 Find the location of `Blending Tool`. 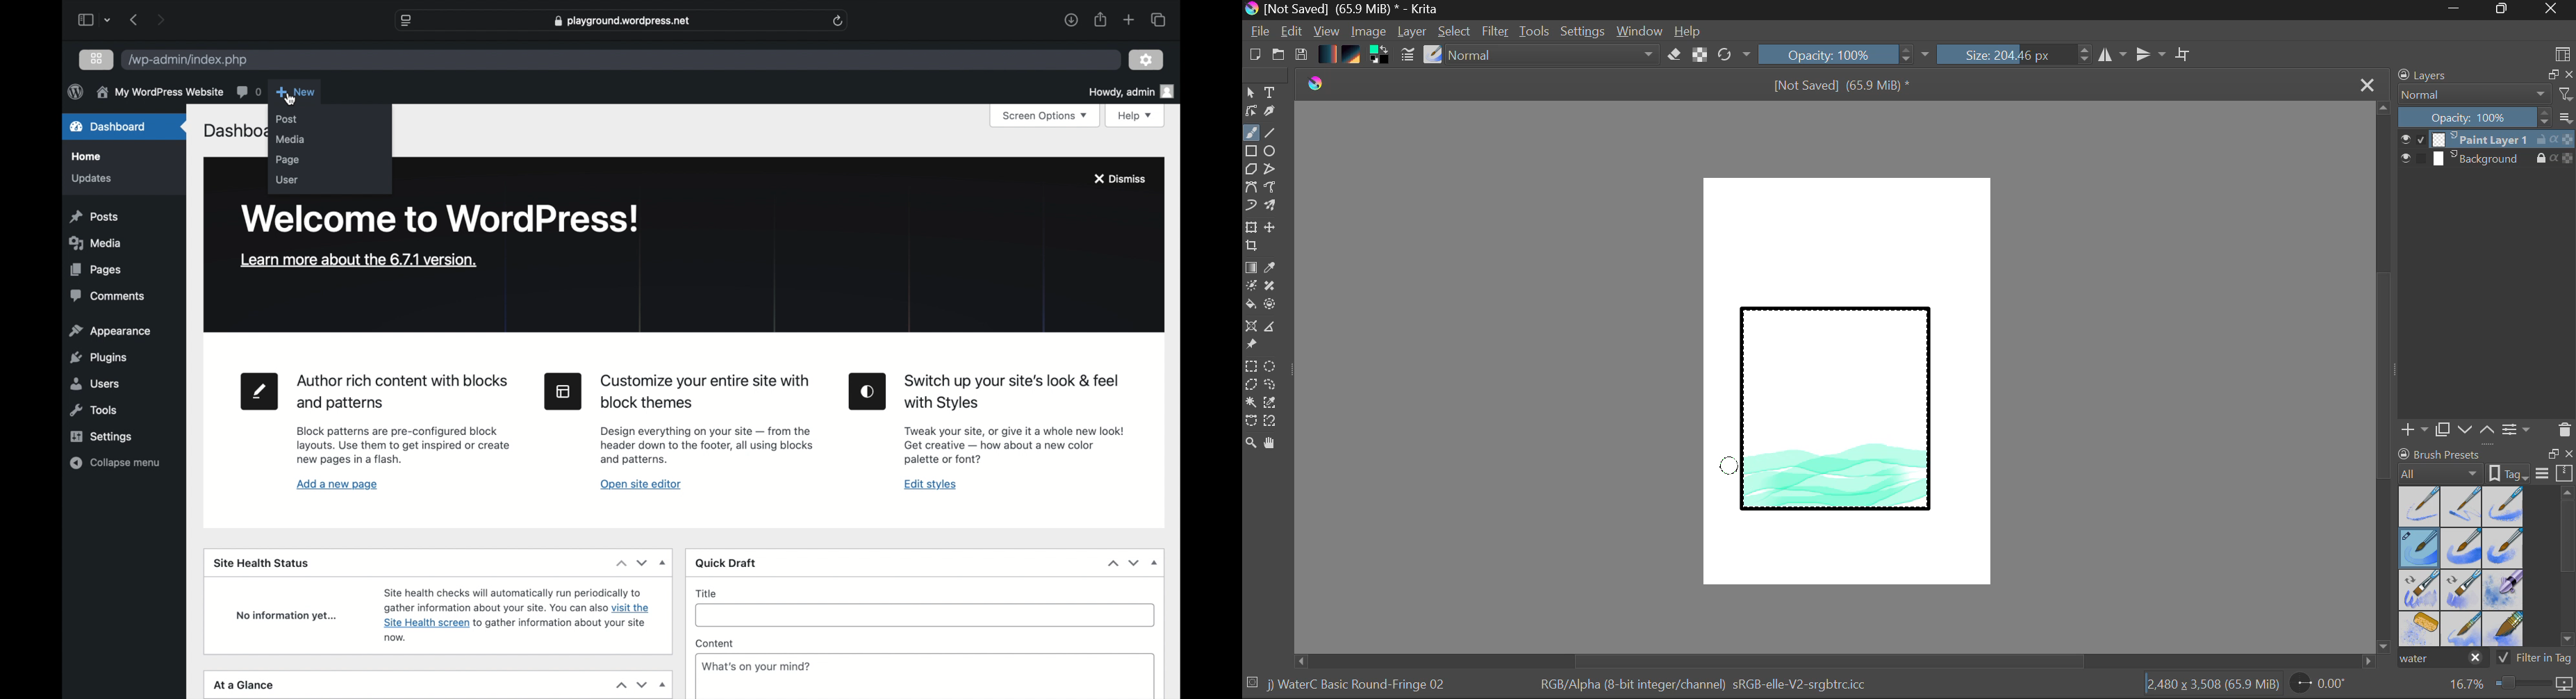

Blending Tool is located at coordinates (1554, 56).